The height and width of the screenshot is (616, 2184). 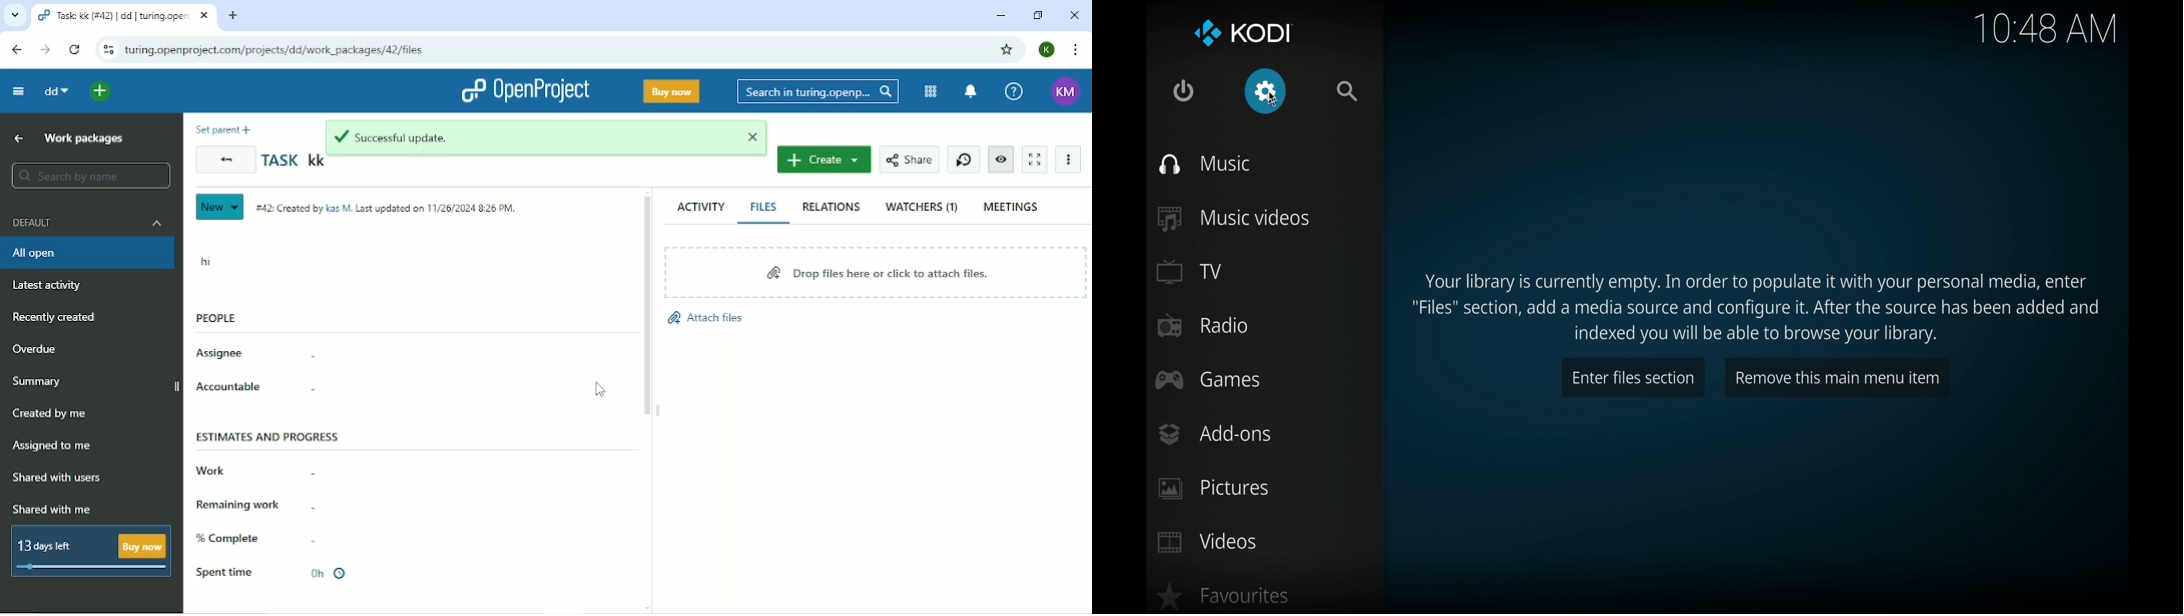 What do you see at coordinates (930, 91) in the screenshot?
I see `Modules` at bounding box center [930, 91].